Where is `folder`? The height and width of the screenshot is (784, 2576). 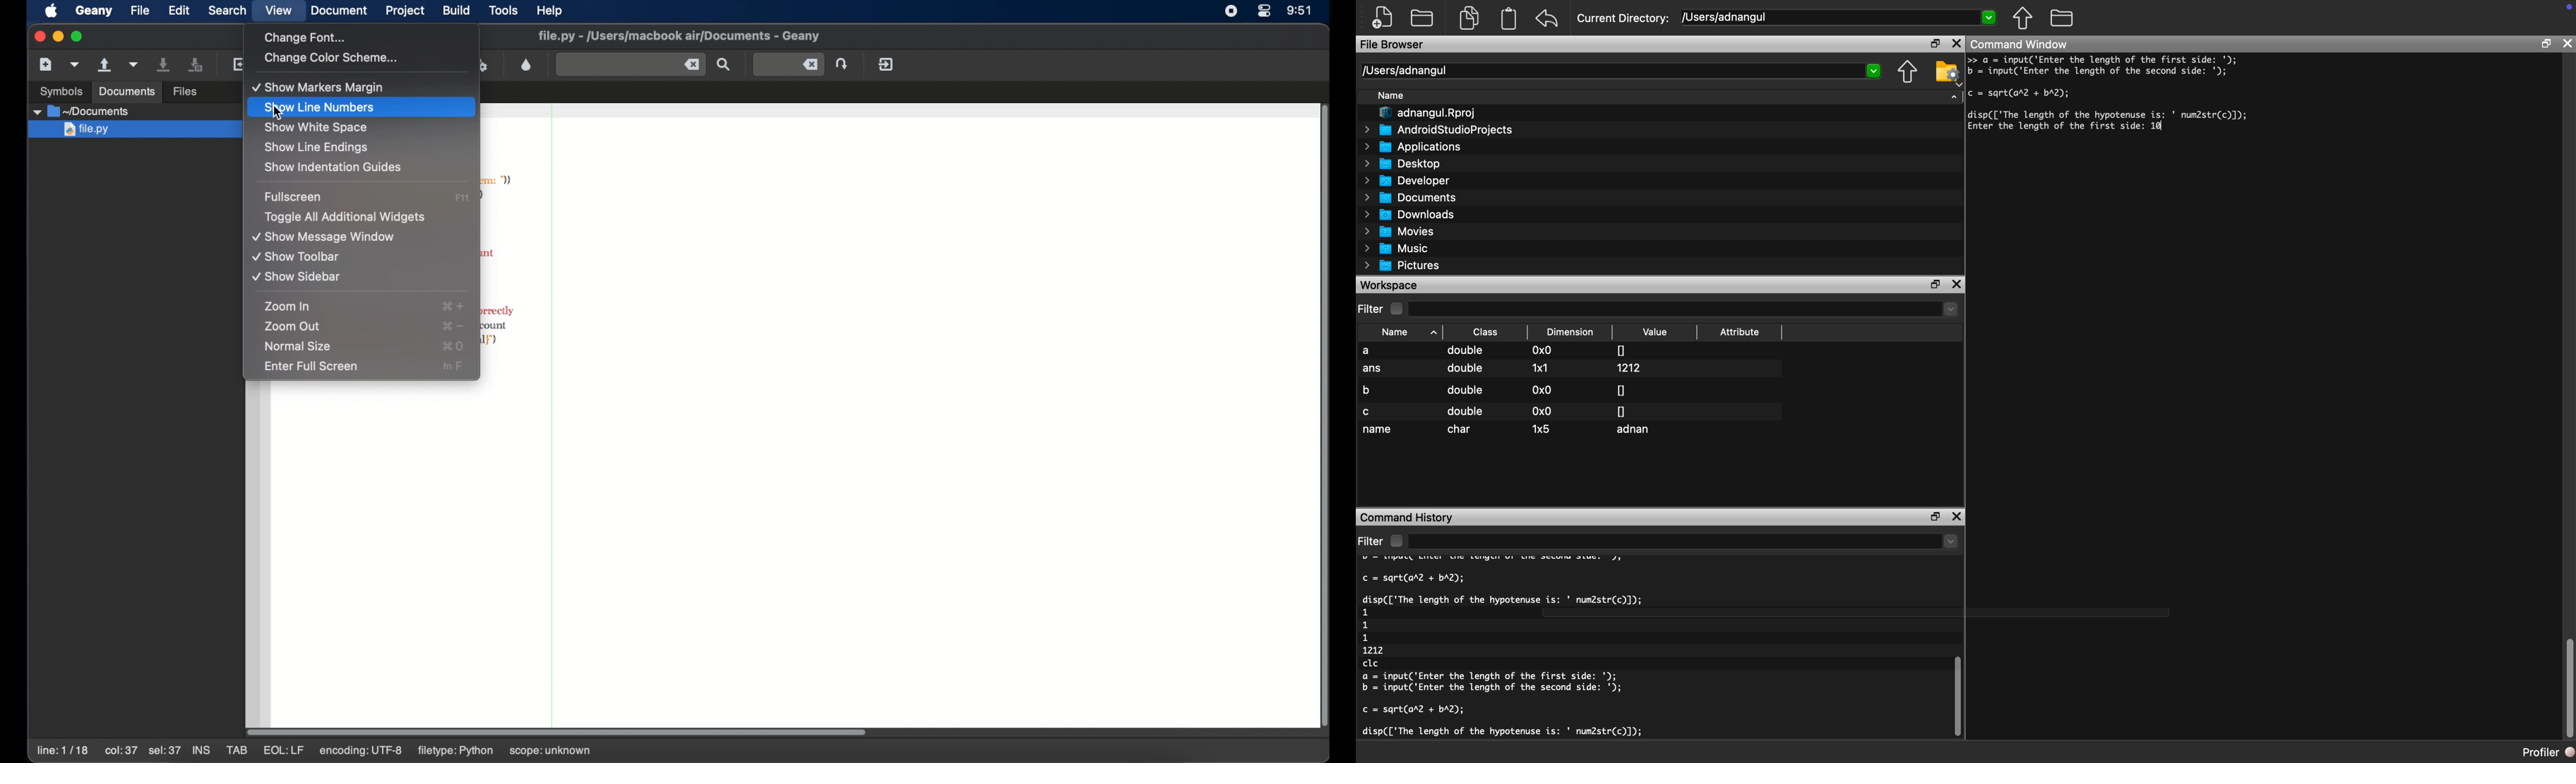 folder is located at coordinates (2062, 17).